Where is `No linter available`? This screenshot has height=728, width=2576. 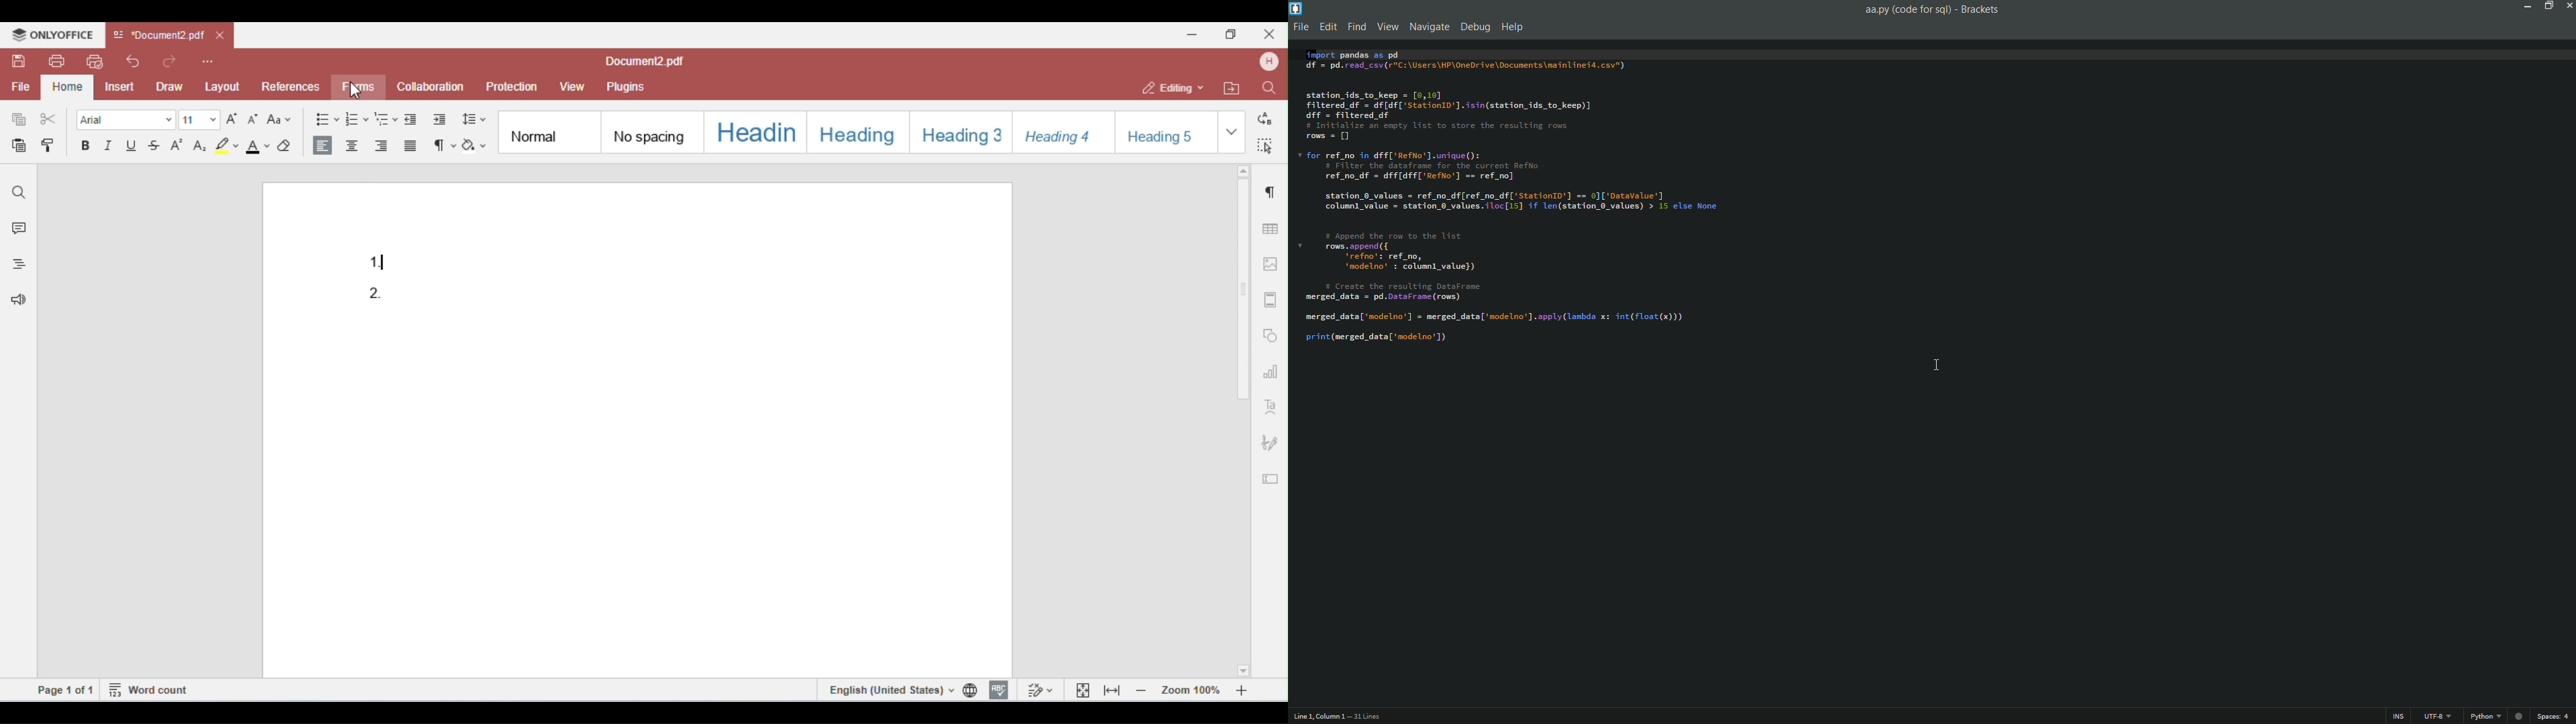
No linter available is located at coordinates (2518, 717).